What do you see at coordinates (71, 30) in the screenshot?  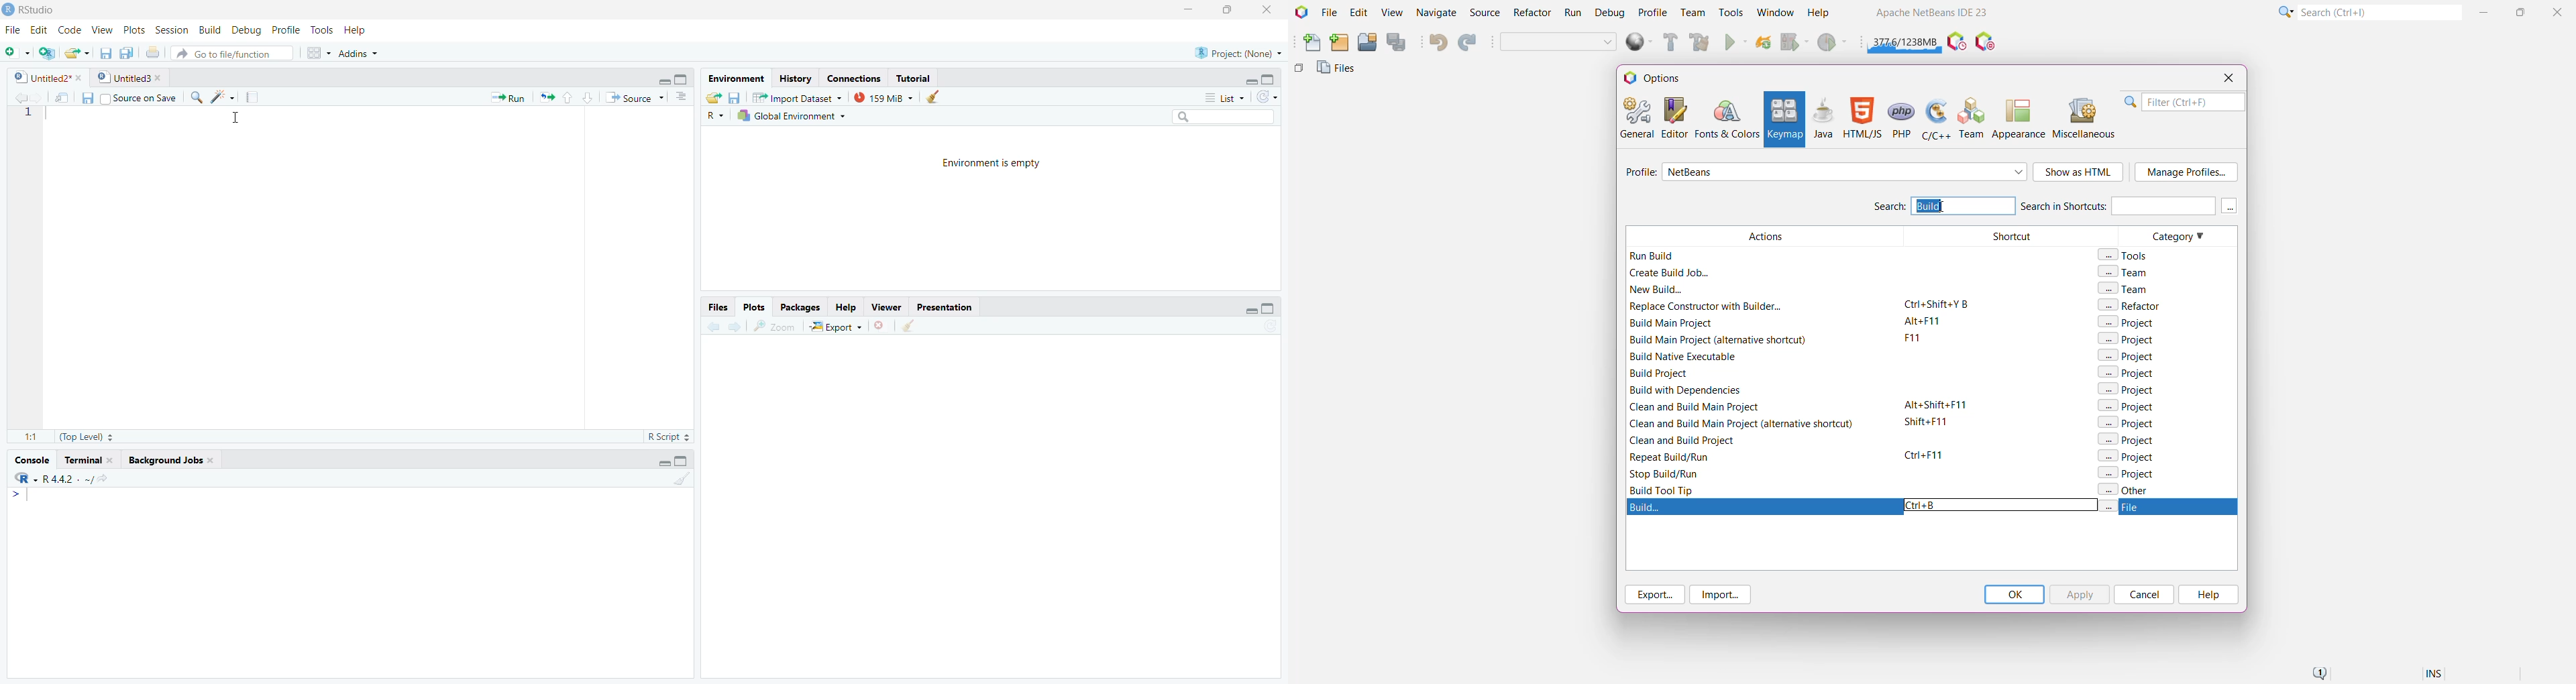 I see `Code` at bounding box center [71, 30].